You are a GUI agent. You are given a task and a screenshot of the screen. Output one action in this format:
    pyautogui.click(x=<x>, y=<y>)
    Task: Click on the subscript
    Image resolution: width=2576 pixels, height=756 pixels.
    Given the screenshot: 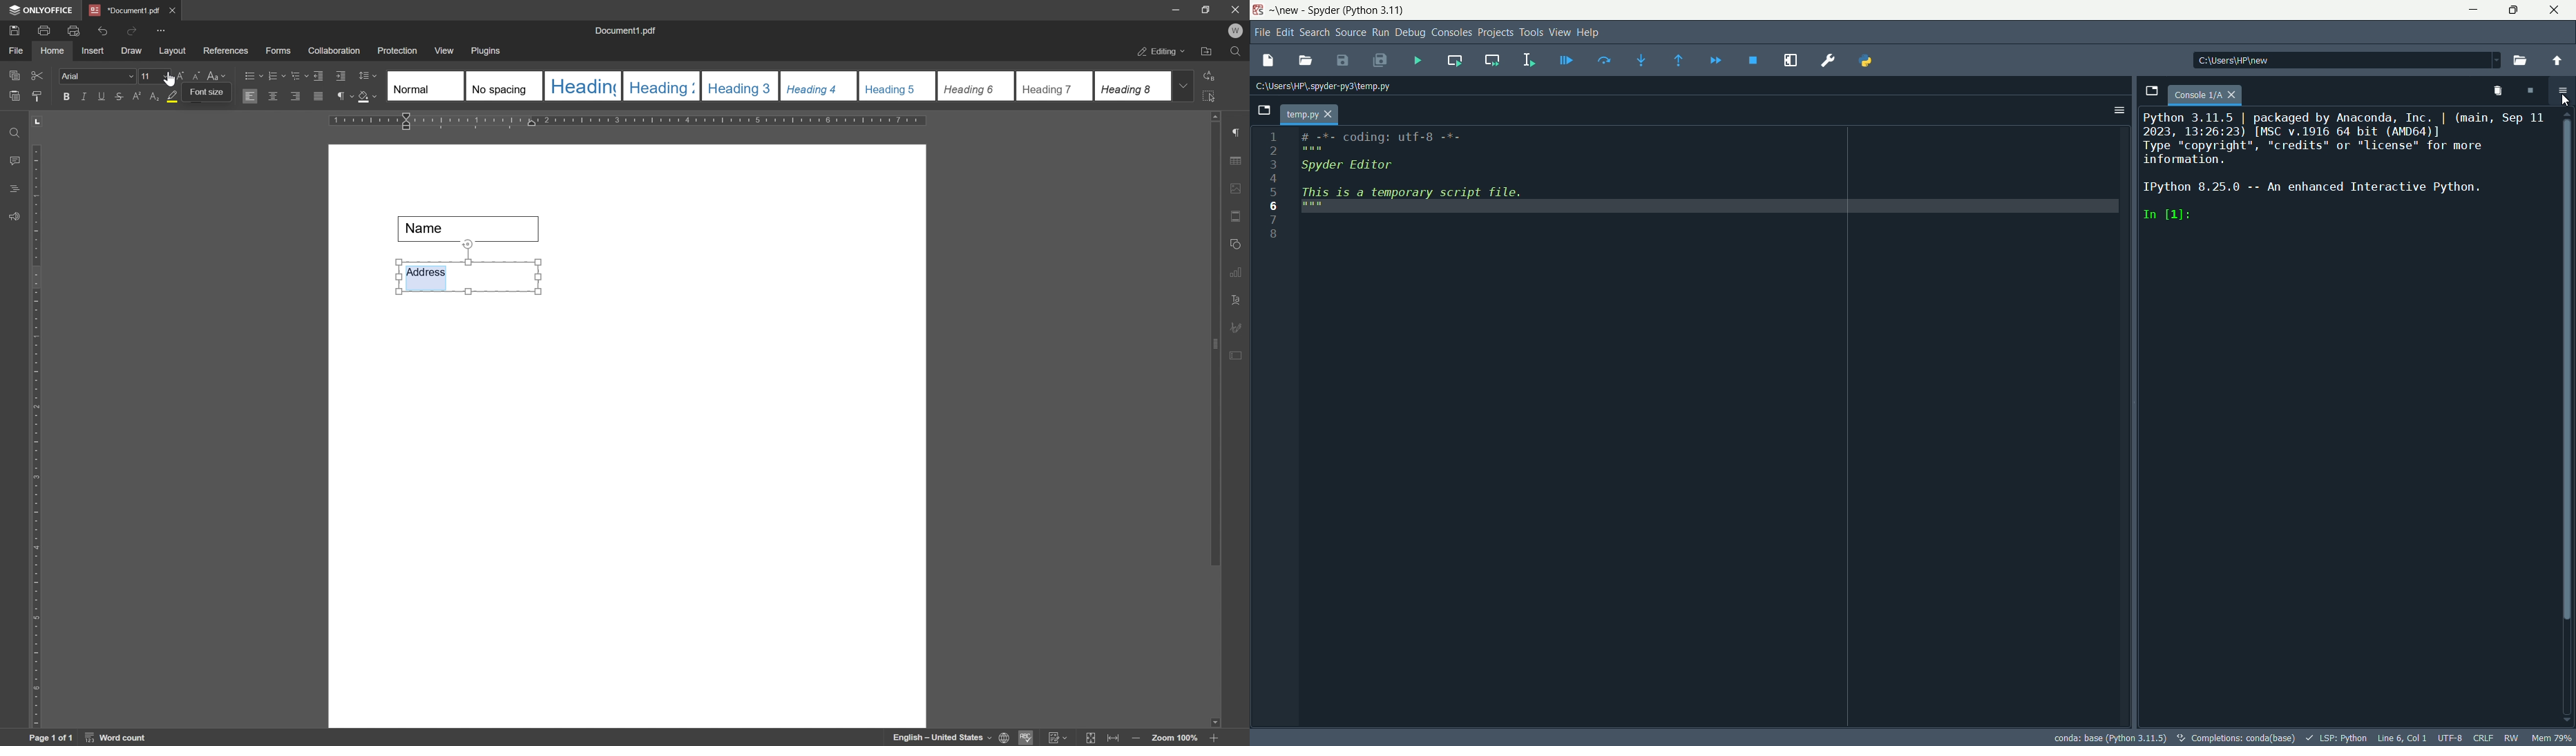 What is the action you would take?
    pyautogui.click(x=152, y=97)
    